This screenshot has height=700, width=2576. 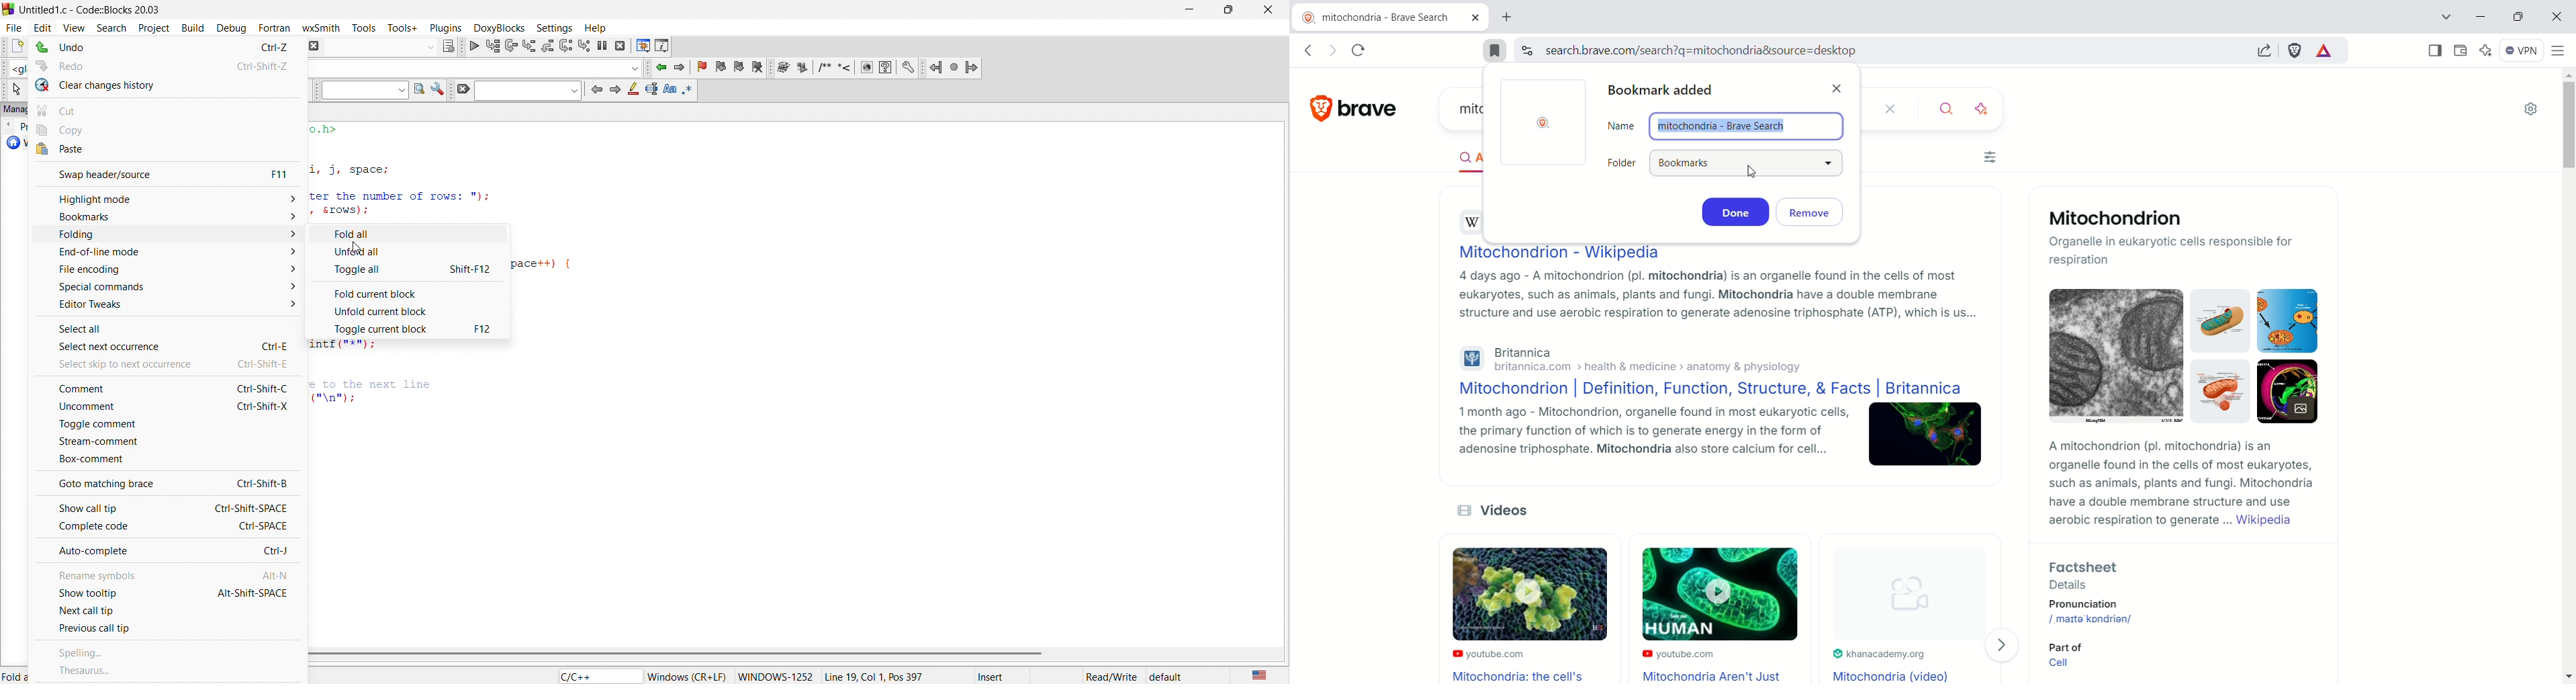 What do you see at coordinates (94, 10) in the screenshot?
I see `title bar` at bounding box center [94, 10].